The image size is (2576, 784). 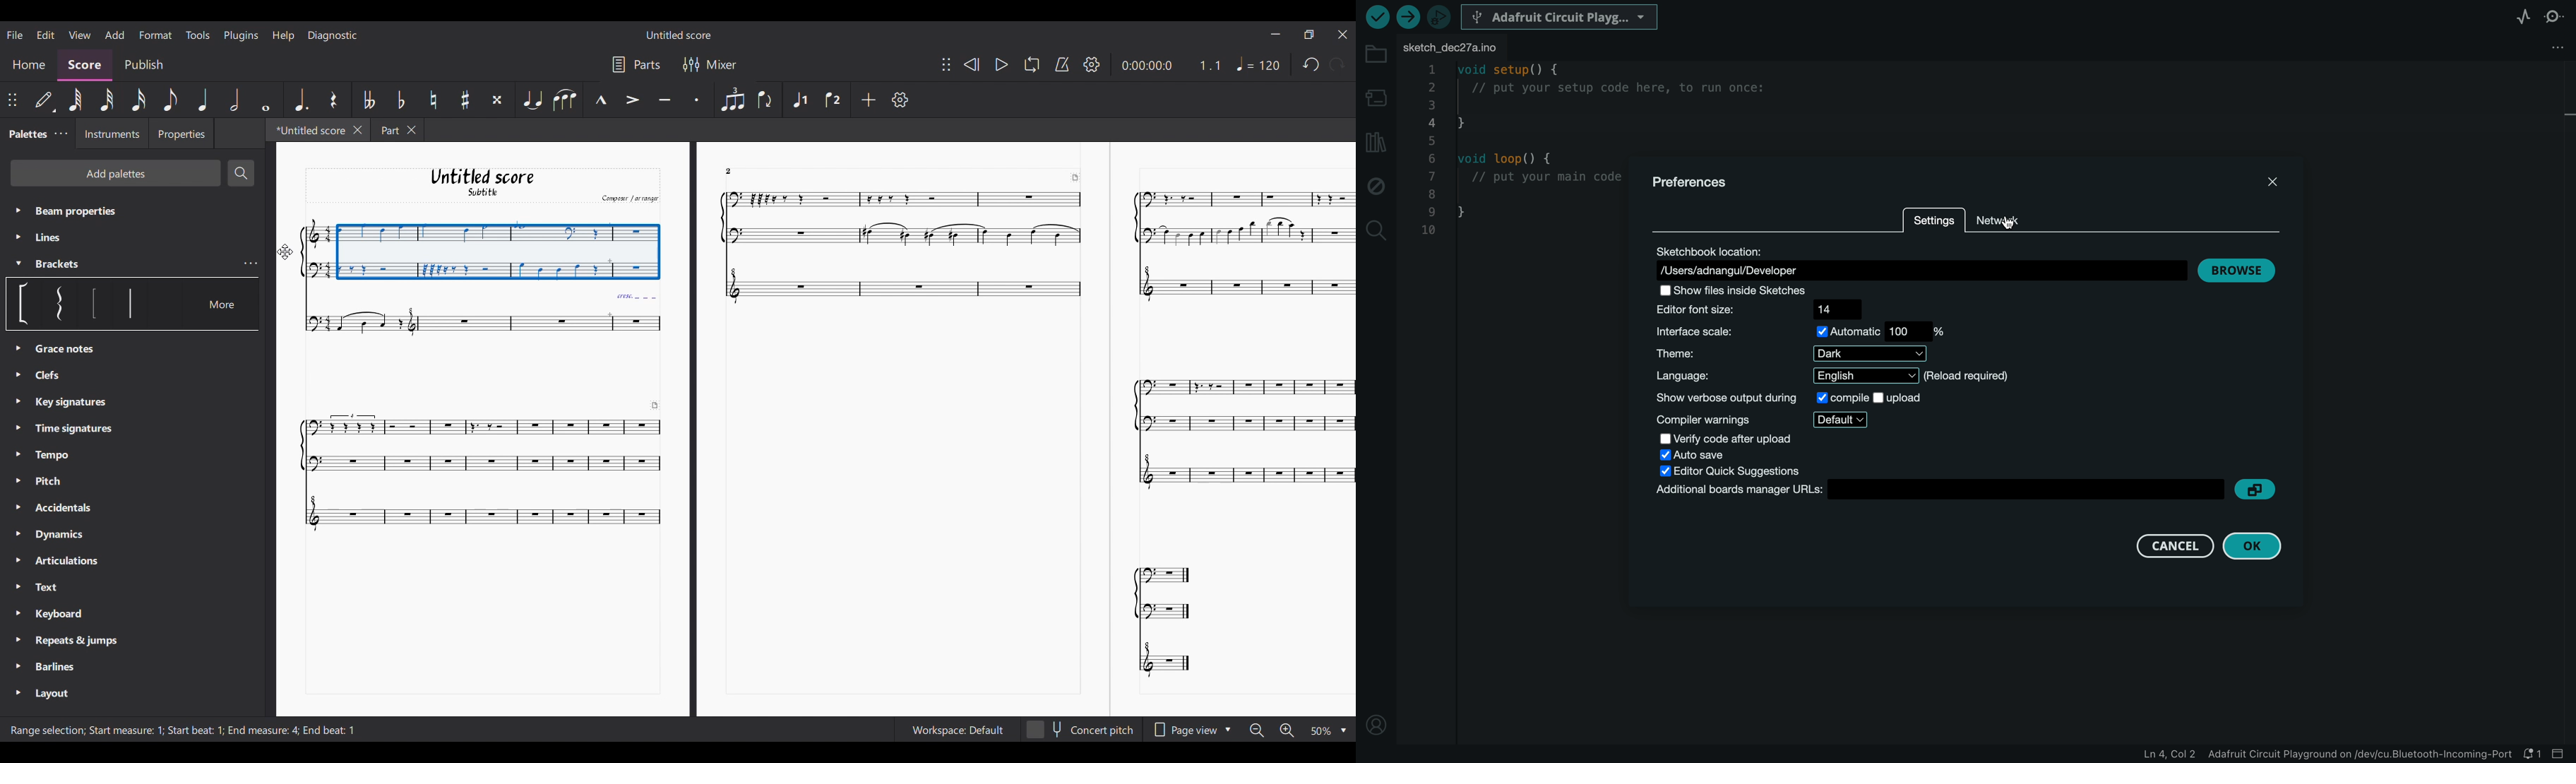 What do you see at coordinates (1001, 65) in the screenshot?
I see `Play` at bounding box center [1001, 65].